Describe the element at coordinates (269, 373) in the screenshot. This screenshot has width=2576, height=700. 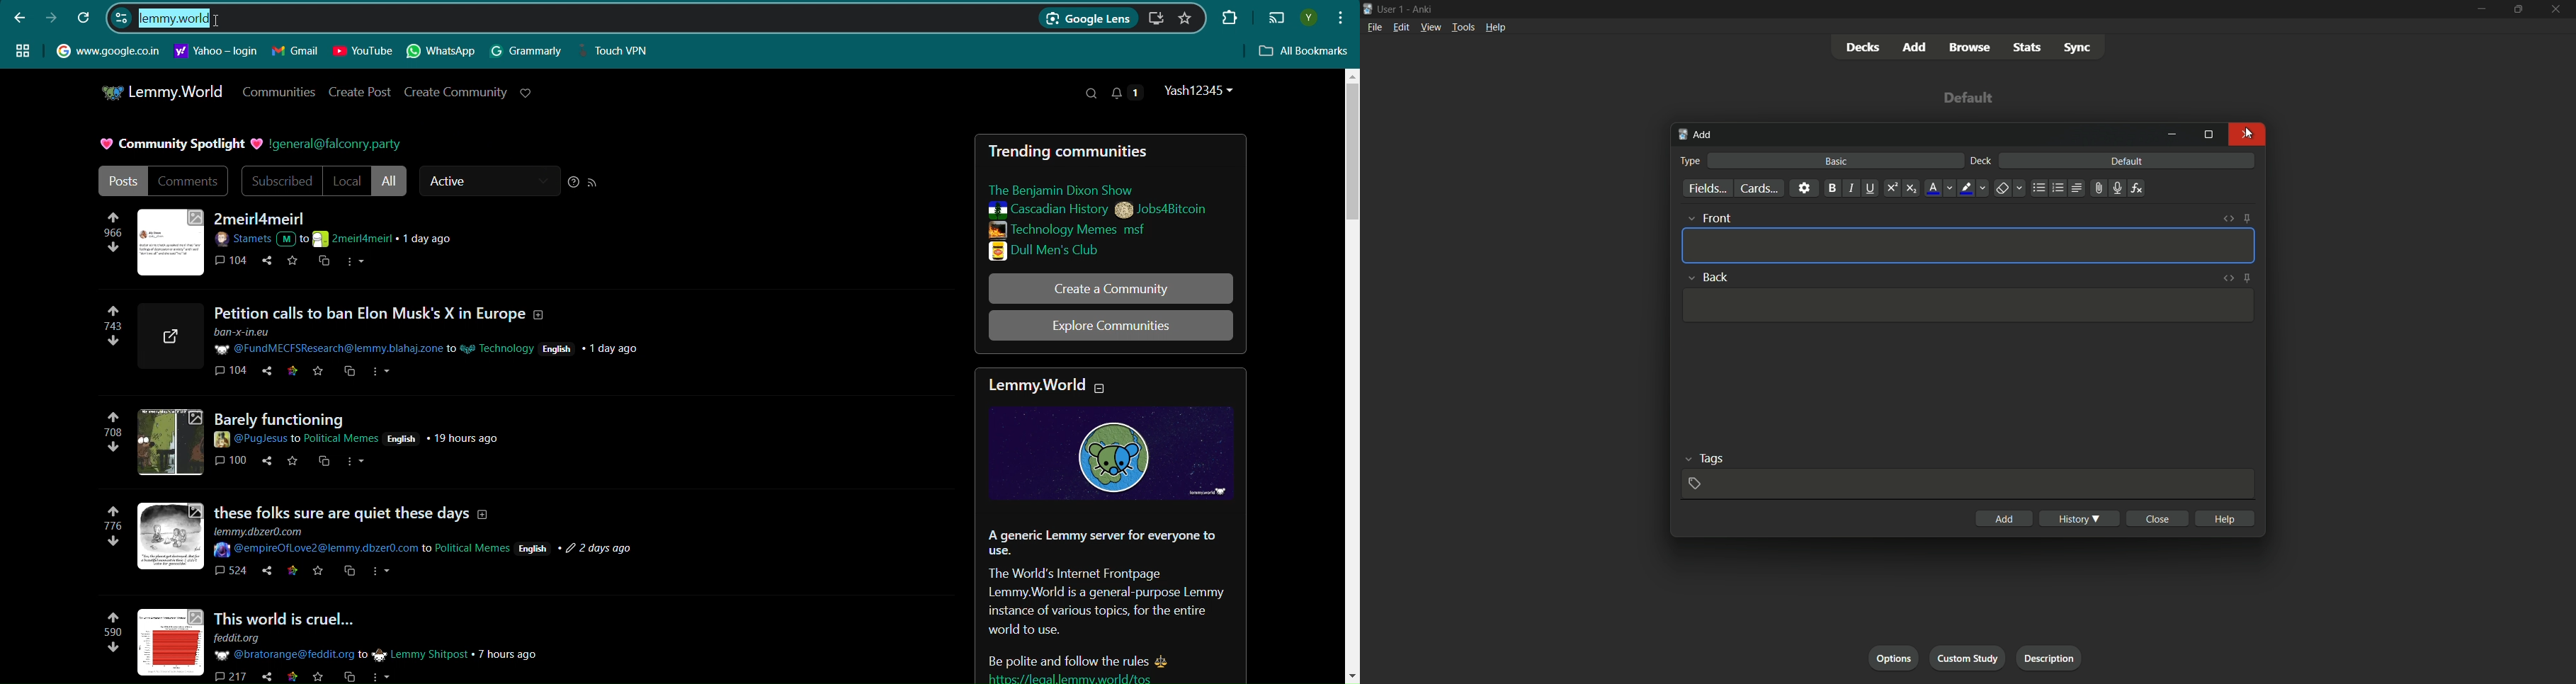
I see `share` at that location.